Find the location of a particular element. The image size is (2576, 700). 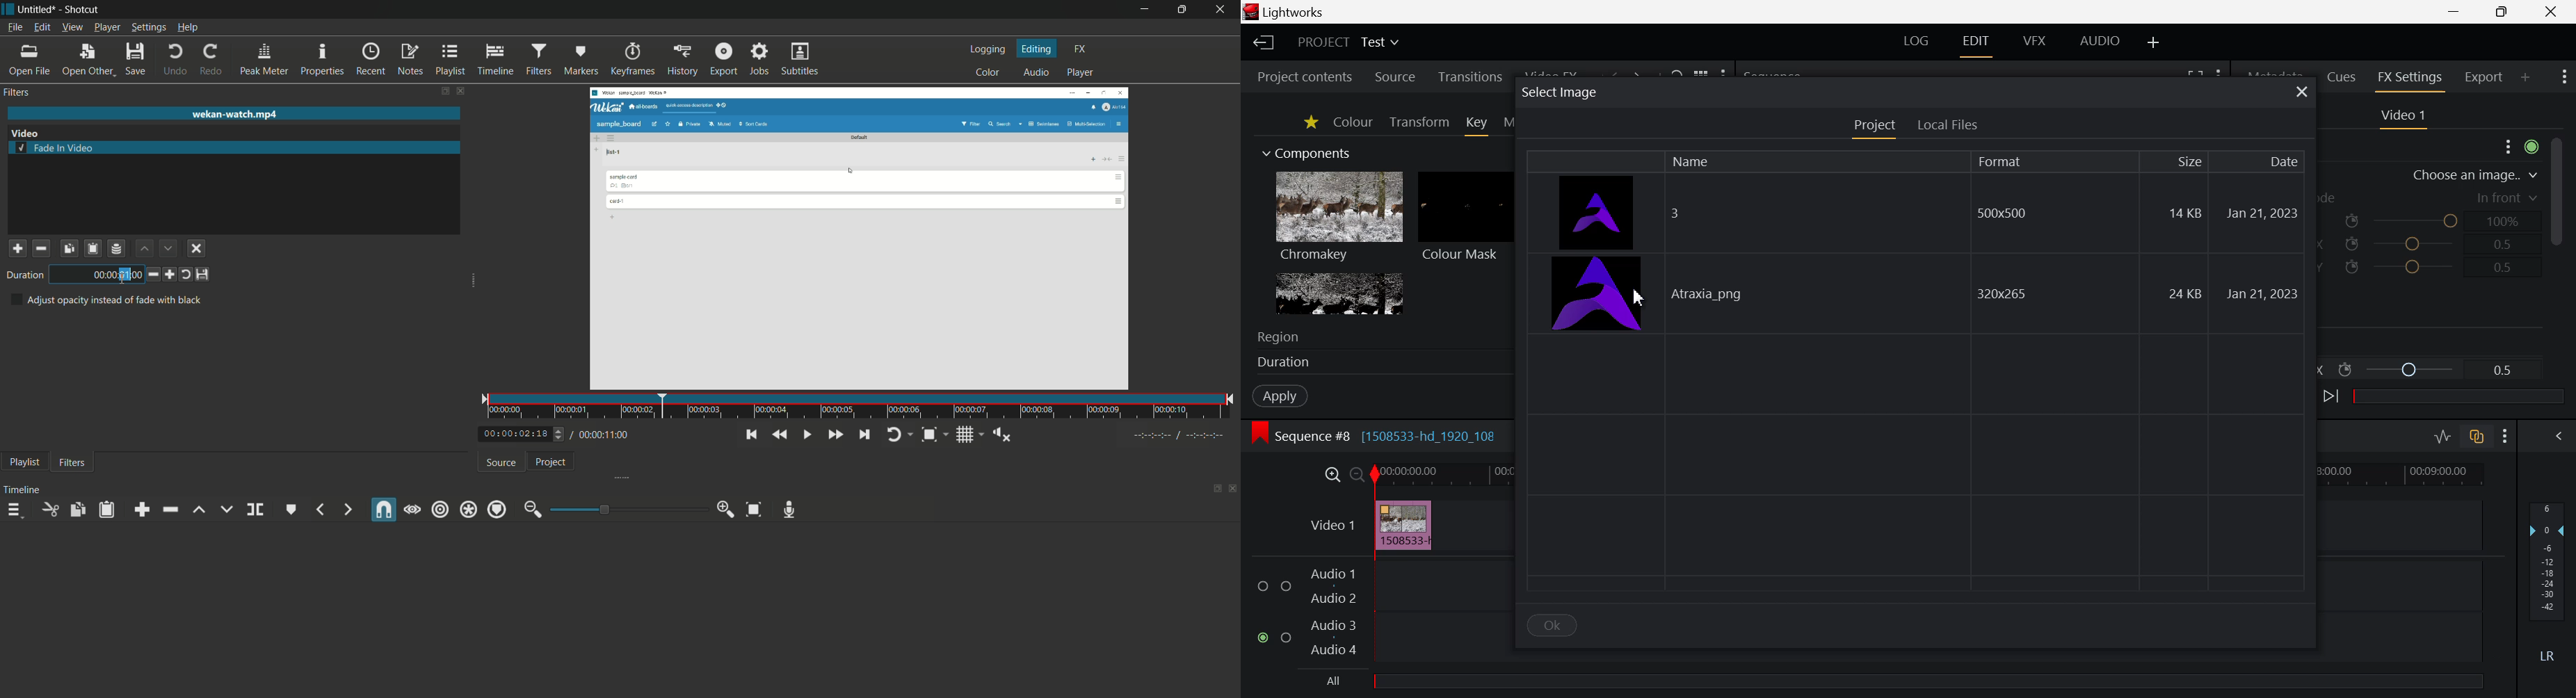

In point is located at coordinates (1181, 436).